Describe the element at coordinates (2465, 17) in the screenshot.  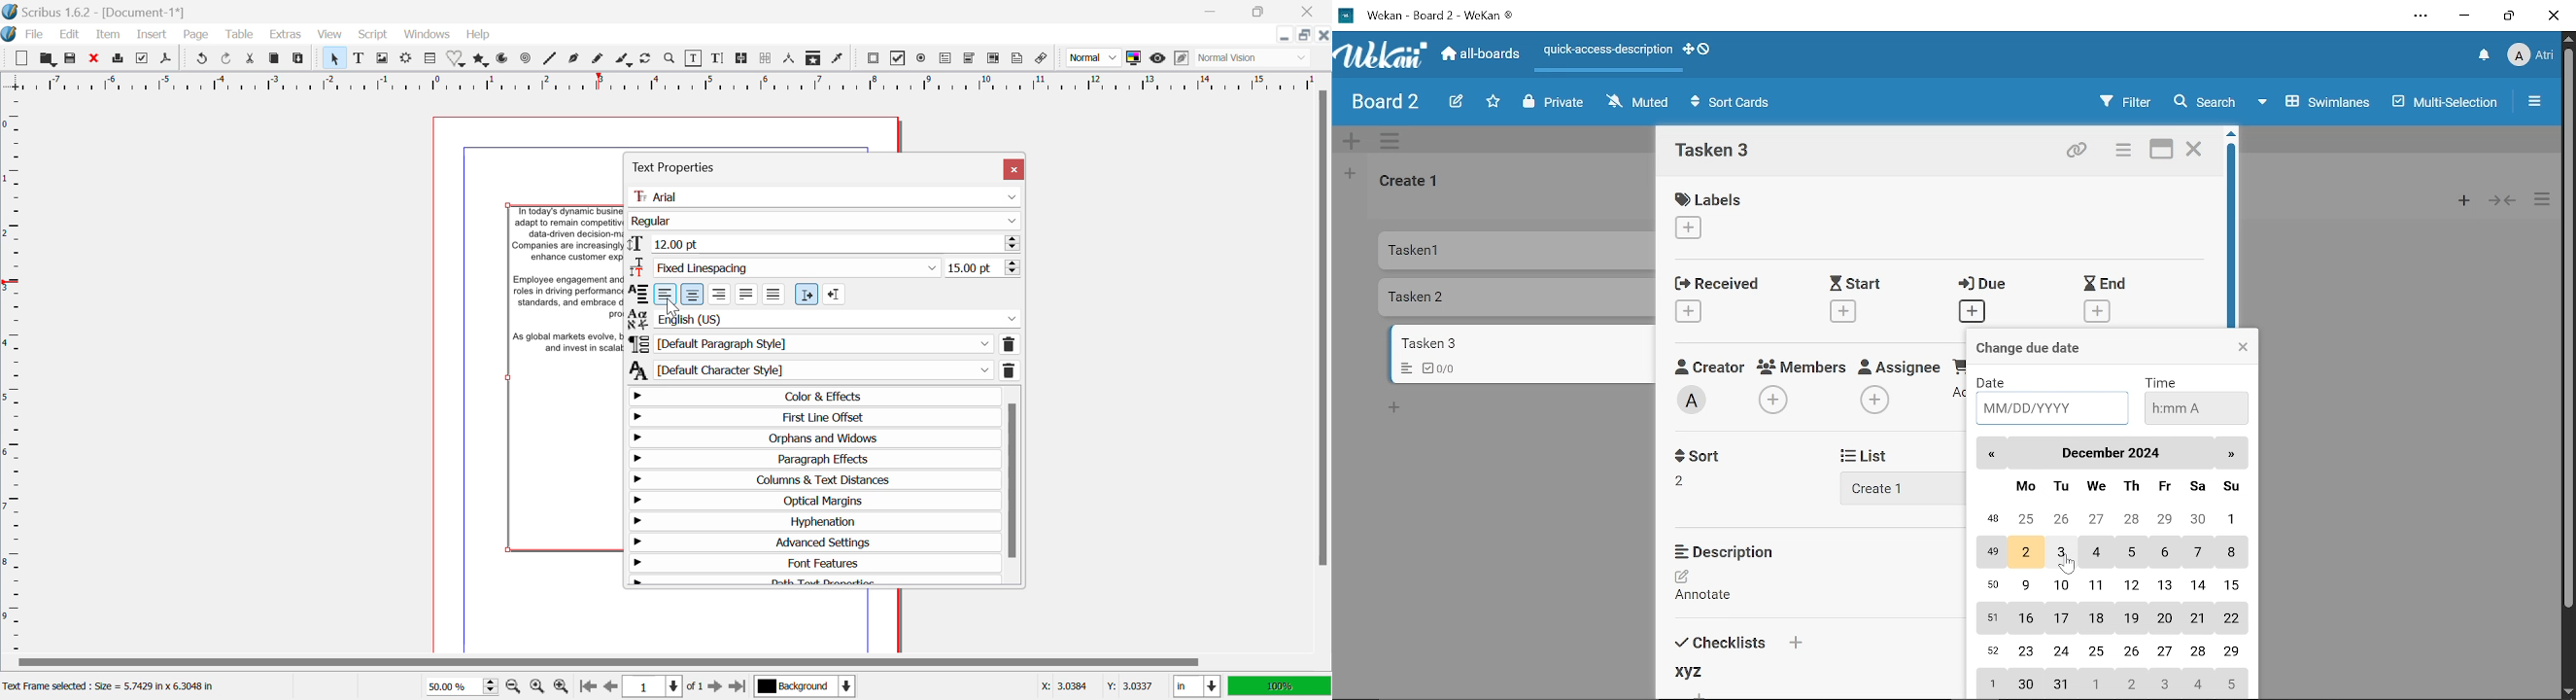
I see `Minimize` at that location.